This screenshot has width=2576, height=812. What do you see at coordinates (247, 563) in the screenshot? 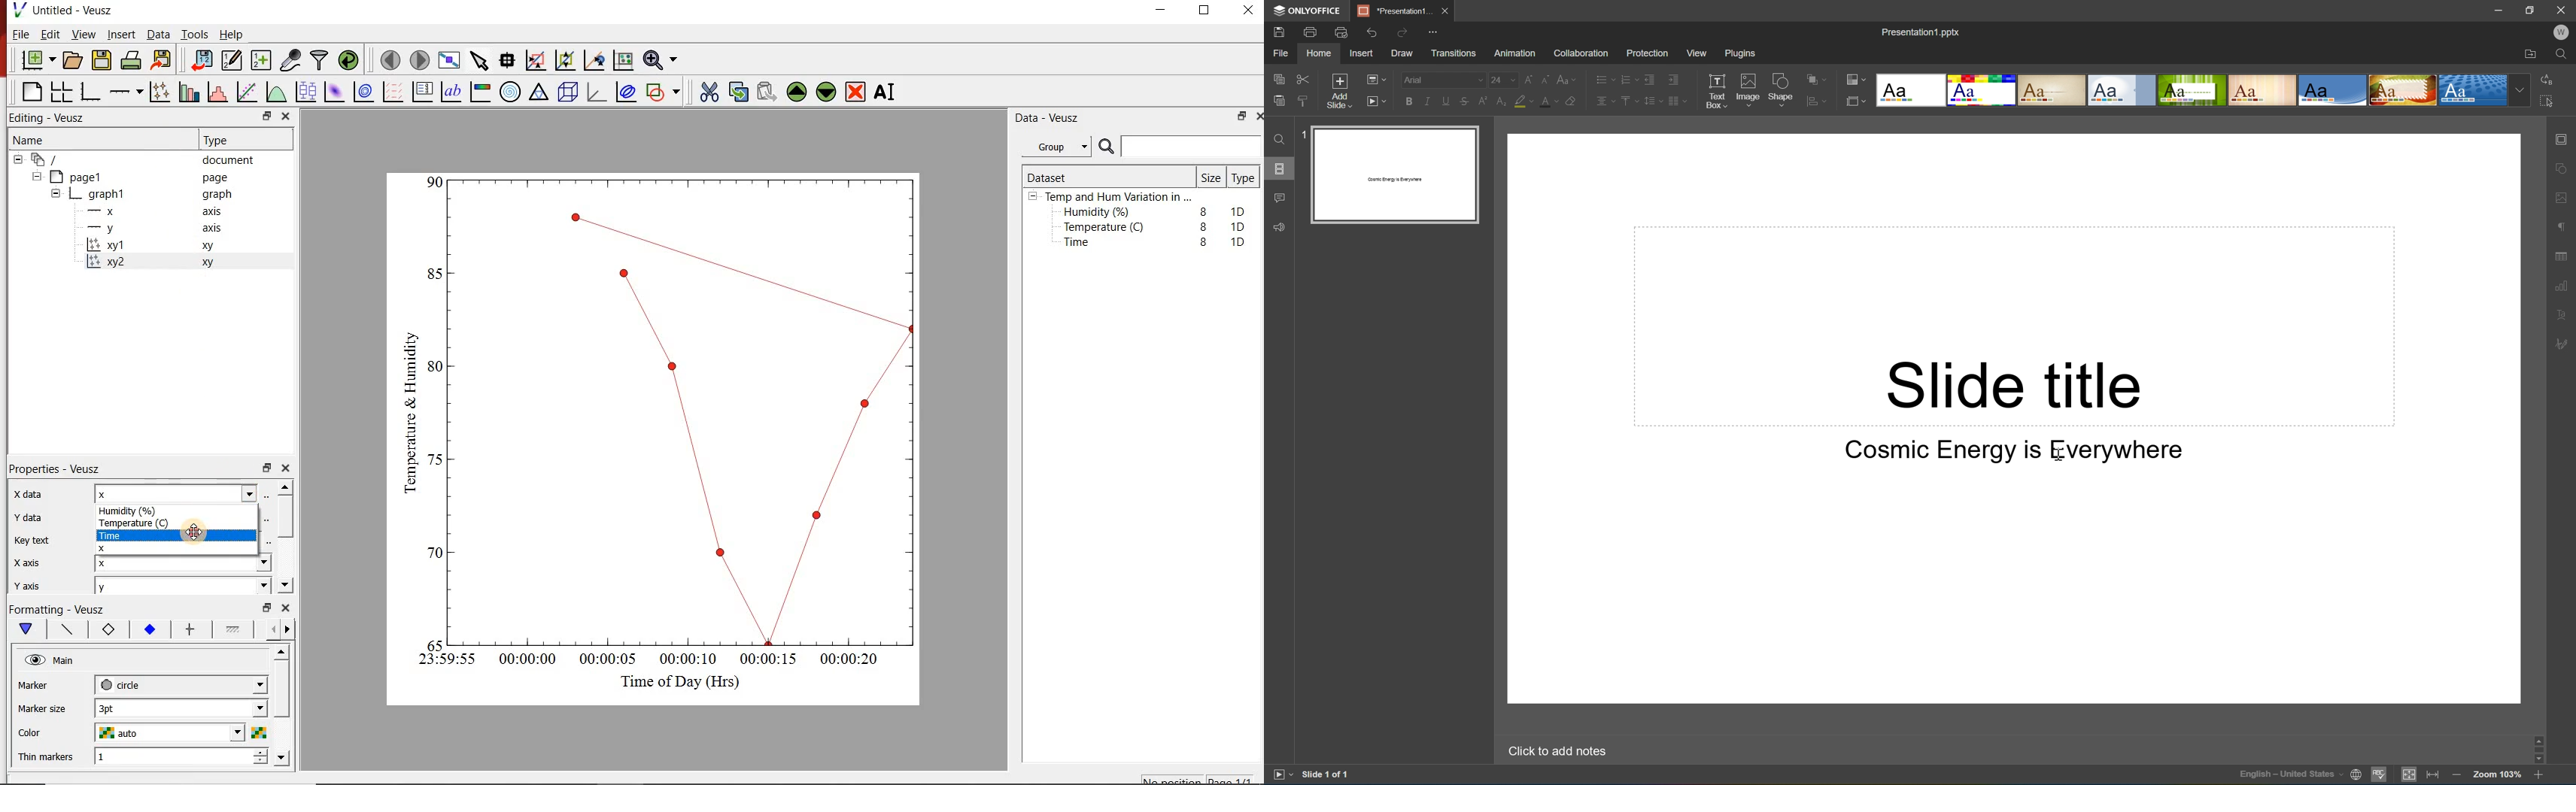
I see `x axis dropdown` at bounding box center [247, 563].